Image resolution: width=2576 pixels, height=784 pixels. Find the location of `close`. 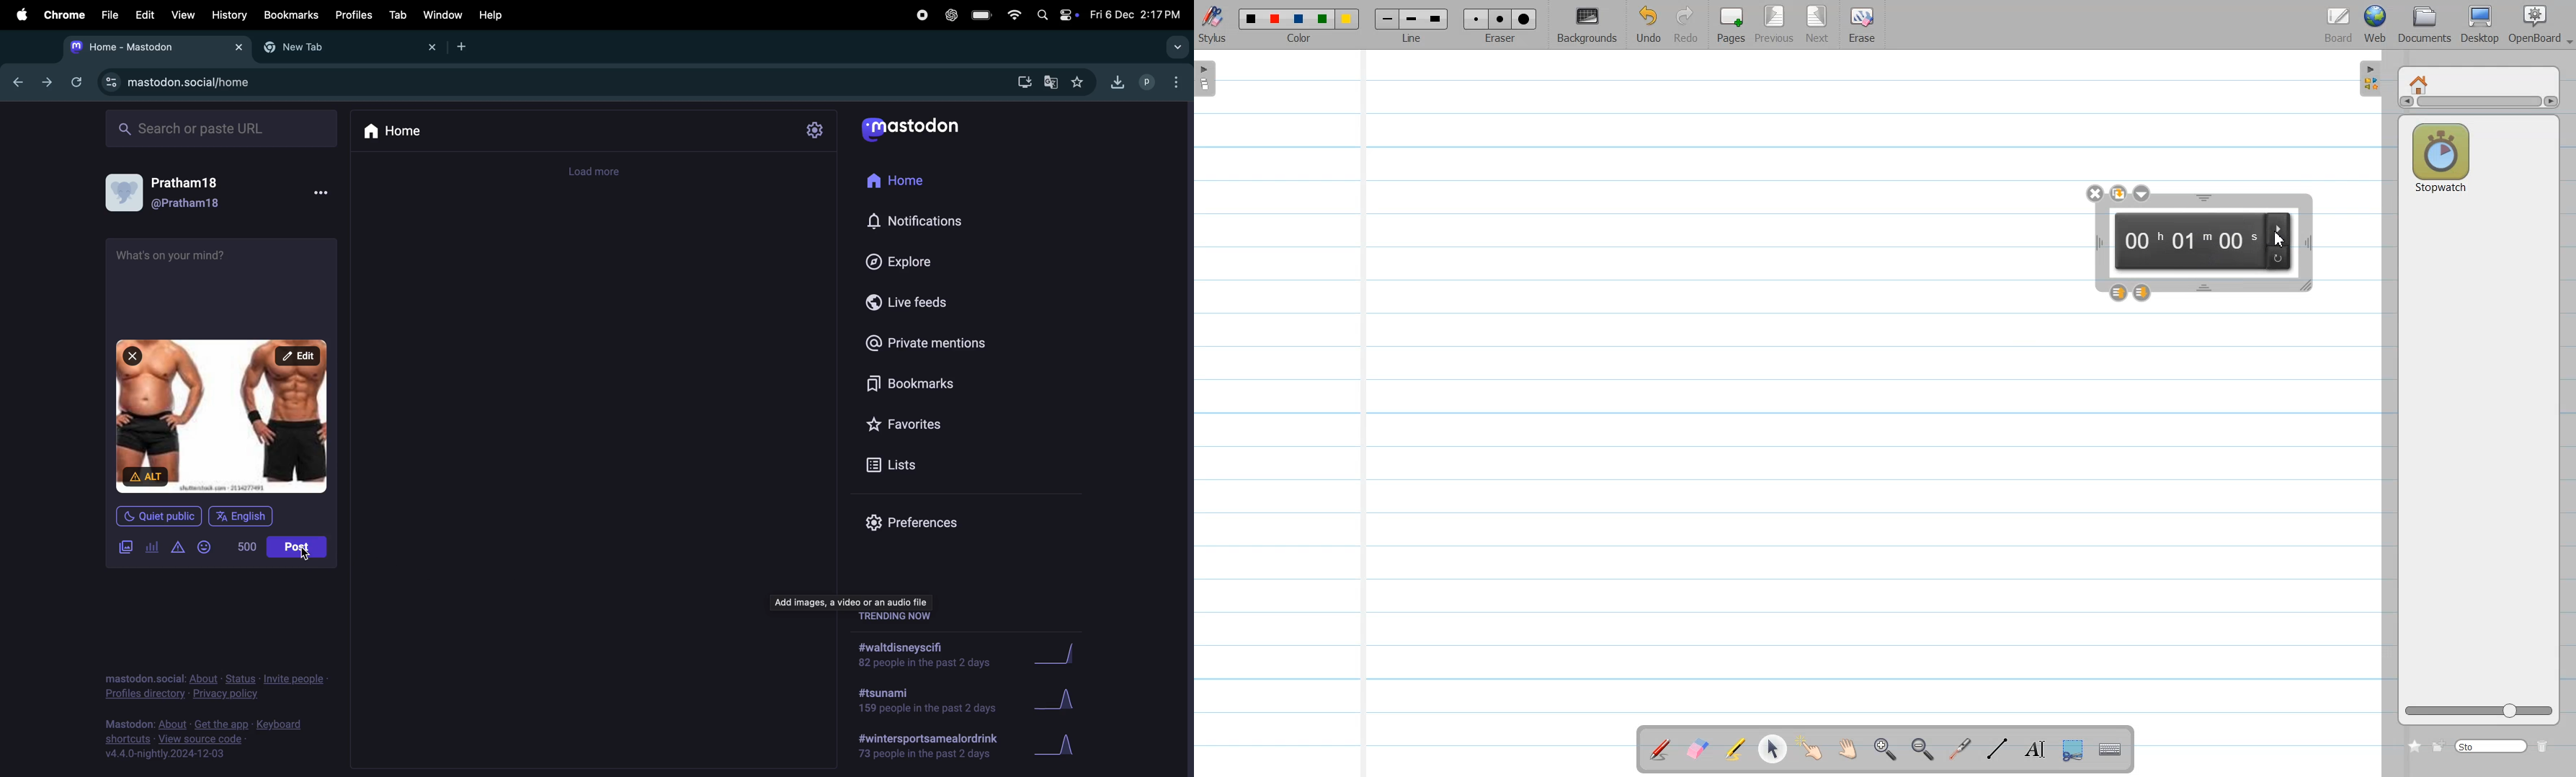

close is located at coordinates (2095, 192).